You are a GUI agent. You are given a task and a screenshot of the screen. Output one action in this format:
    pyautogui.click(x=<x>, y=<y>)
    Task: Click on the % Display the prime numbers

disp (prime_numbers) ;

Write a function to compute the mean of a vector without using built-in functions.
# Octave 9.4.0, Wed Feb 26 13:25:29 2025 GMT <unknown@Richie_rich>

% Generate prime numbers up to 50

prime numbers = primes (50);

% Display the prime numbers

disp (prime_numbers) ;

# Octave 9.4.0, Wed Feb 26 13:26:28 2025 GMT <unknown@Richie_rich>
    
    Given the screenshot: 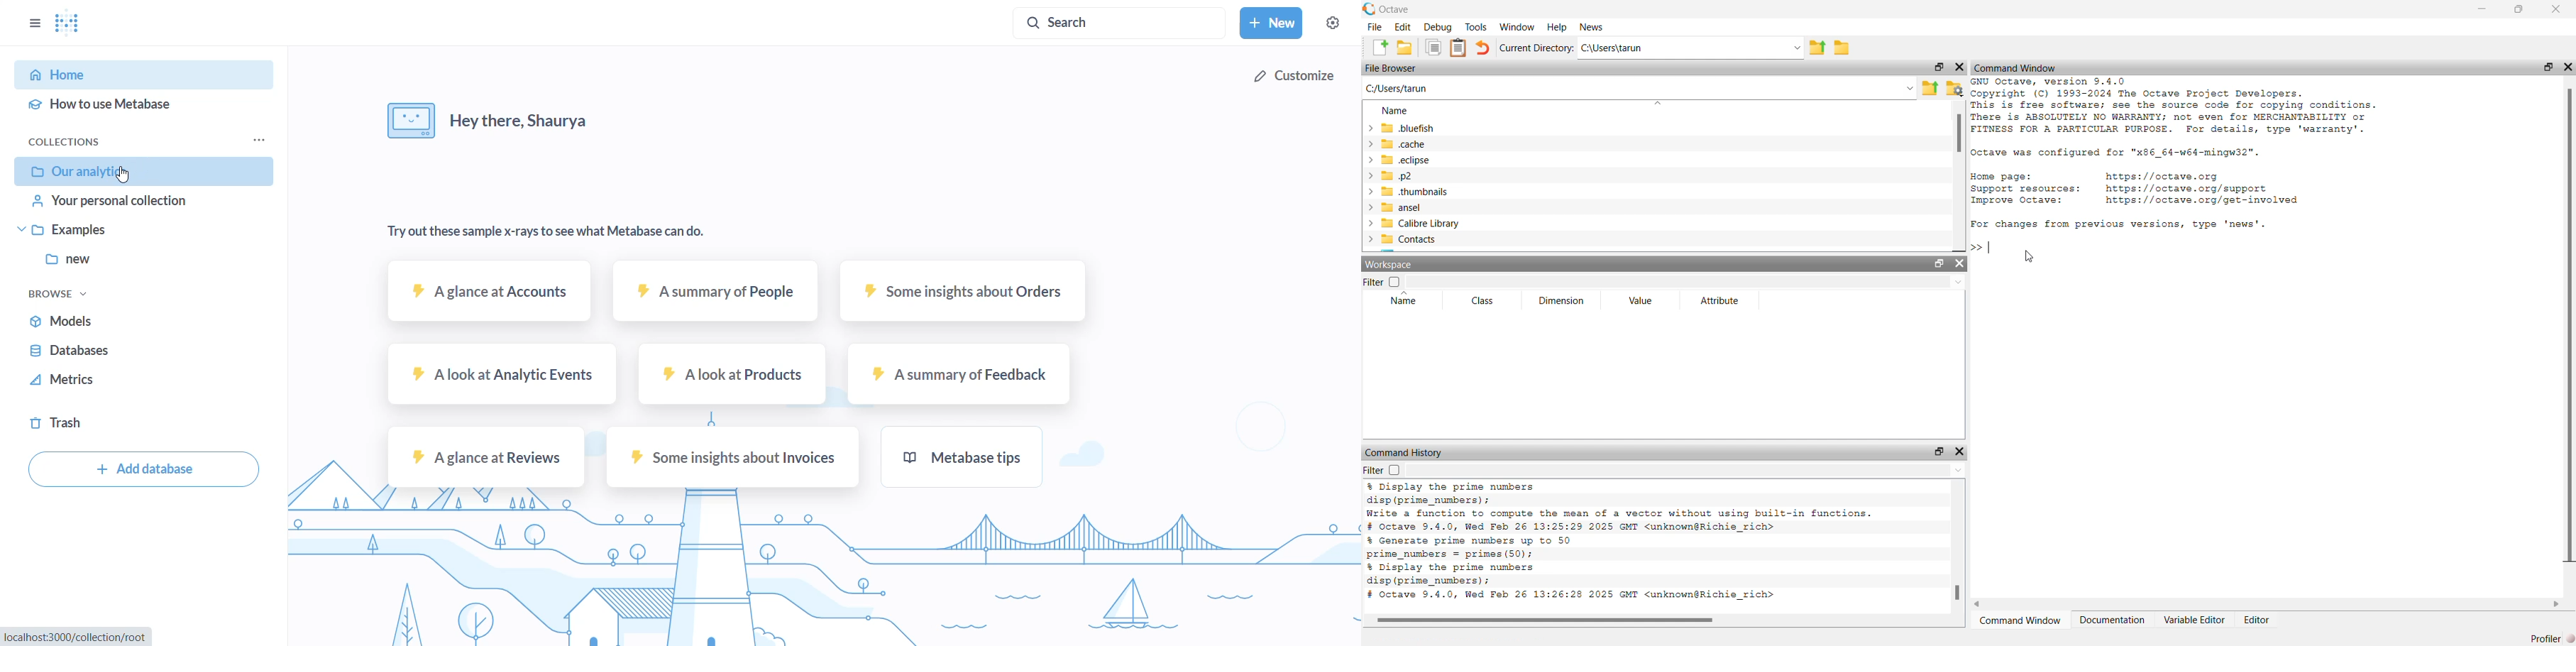 What is the action you would take?
    pyautogui.click(x=1623, y=543)
    